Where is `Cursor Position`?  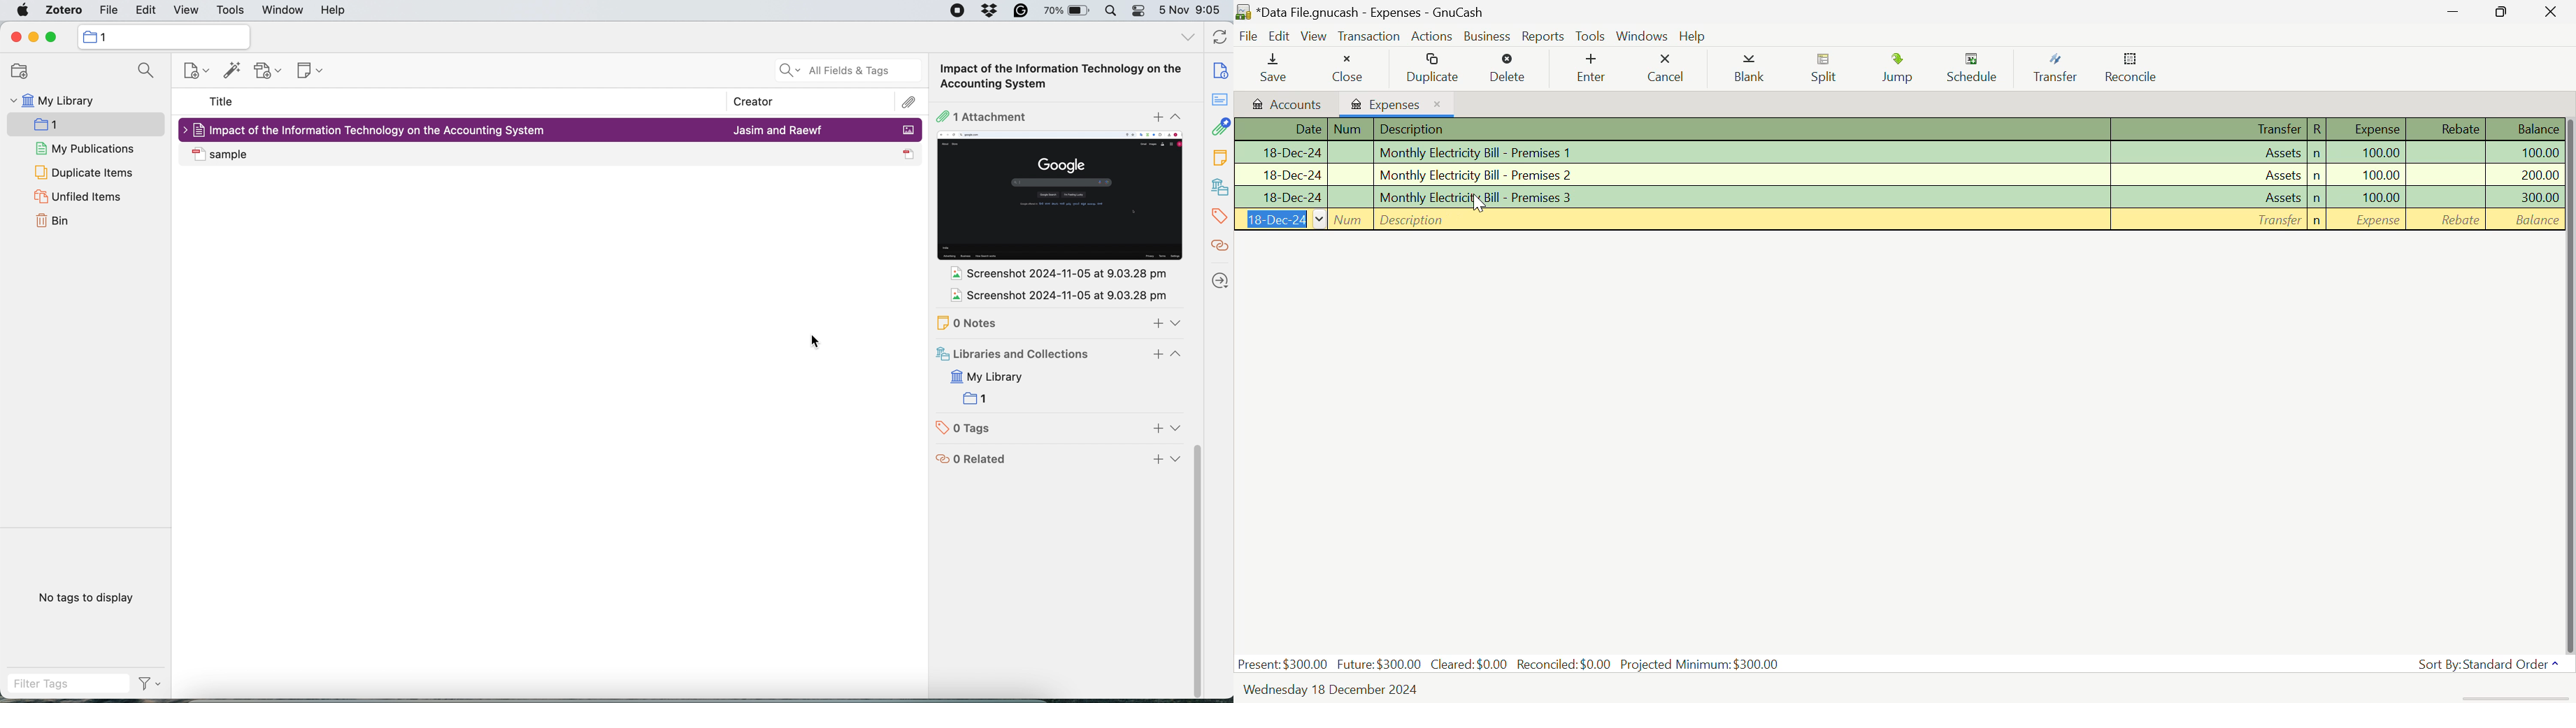 Cursor Position is located at coordinates (1477, 203).